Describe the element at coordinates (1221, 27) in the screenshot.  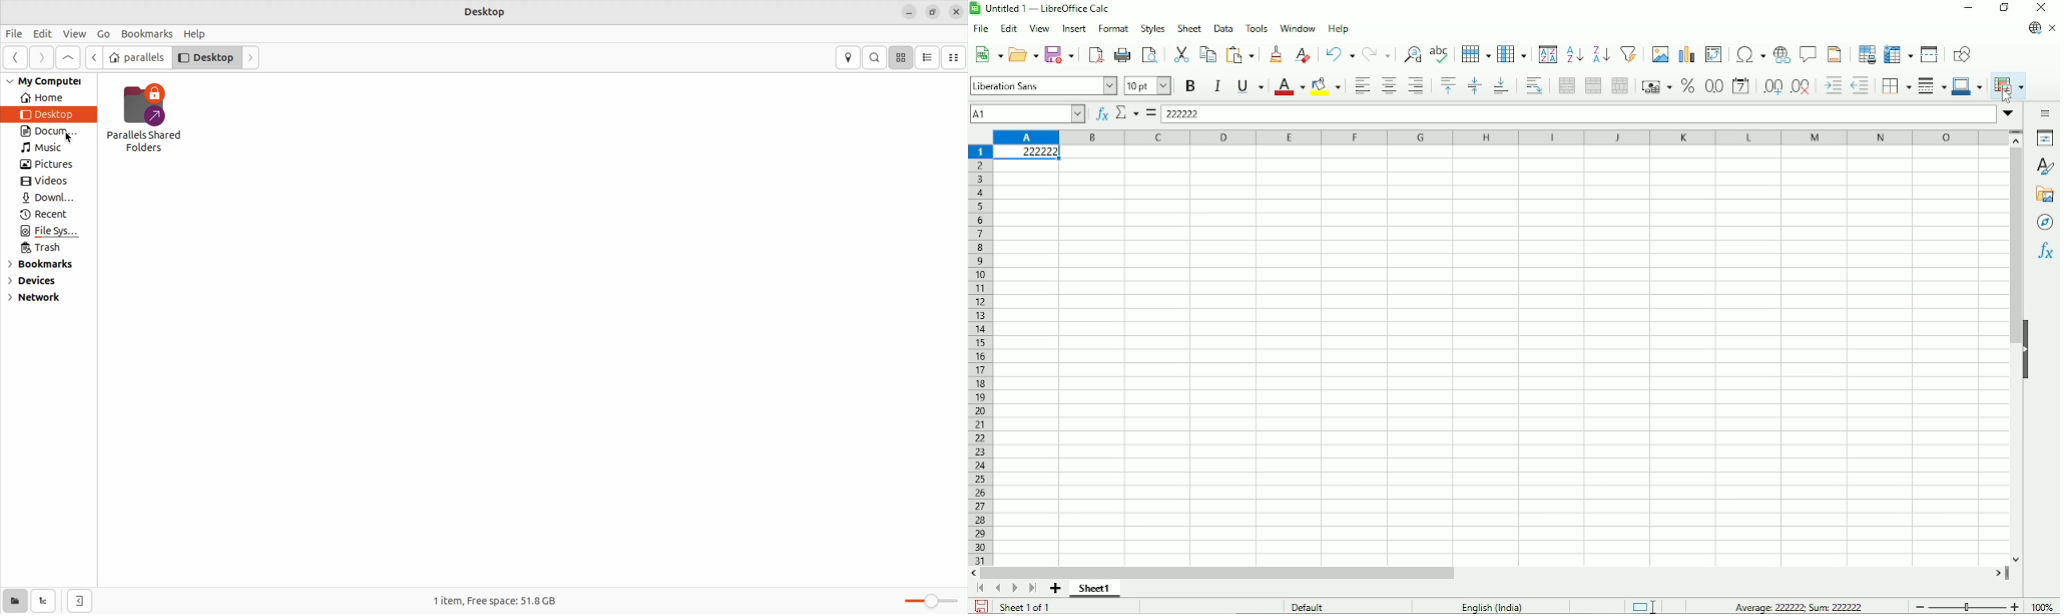
I see `Data` at that location.